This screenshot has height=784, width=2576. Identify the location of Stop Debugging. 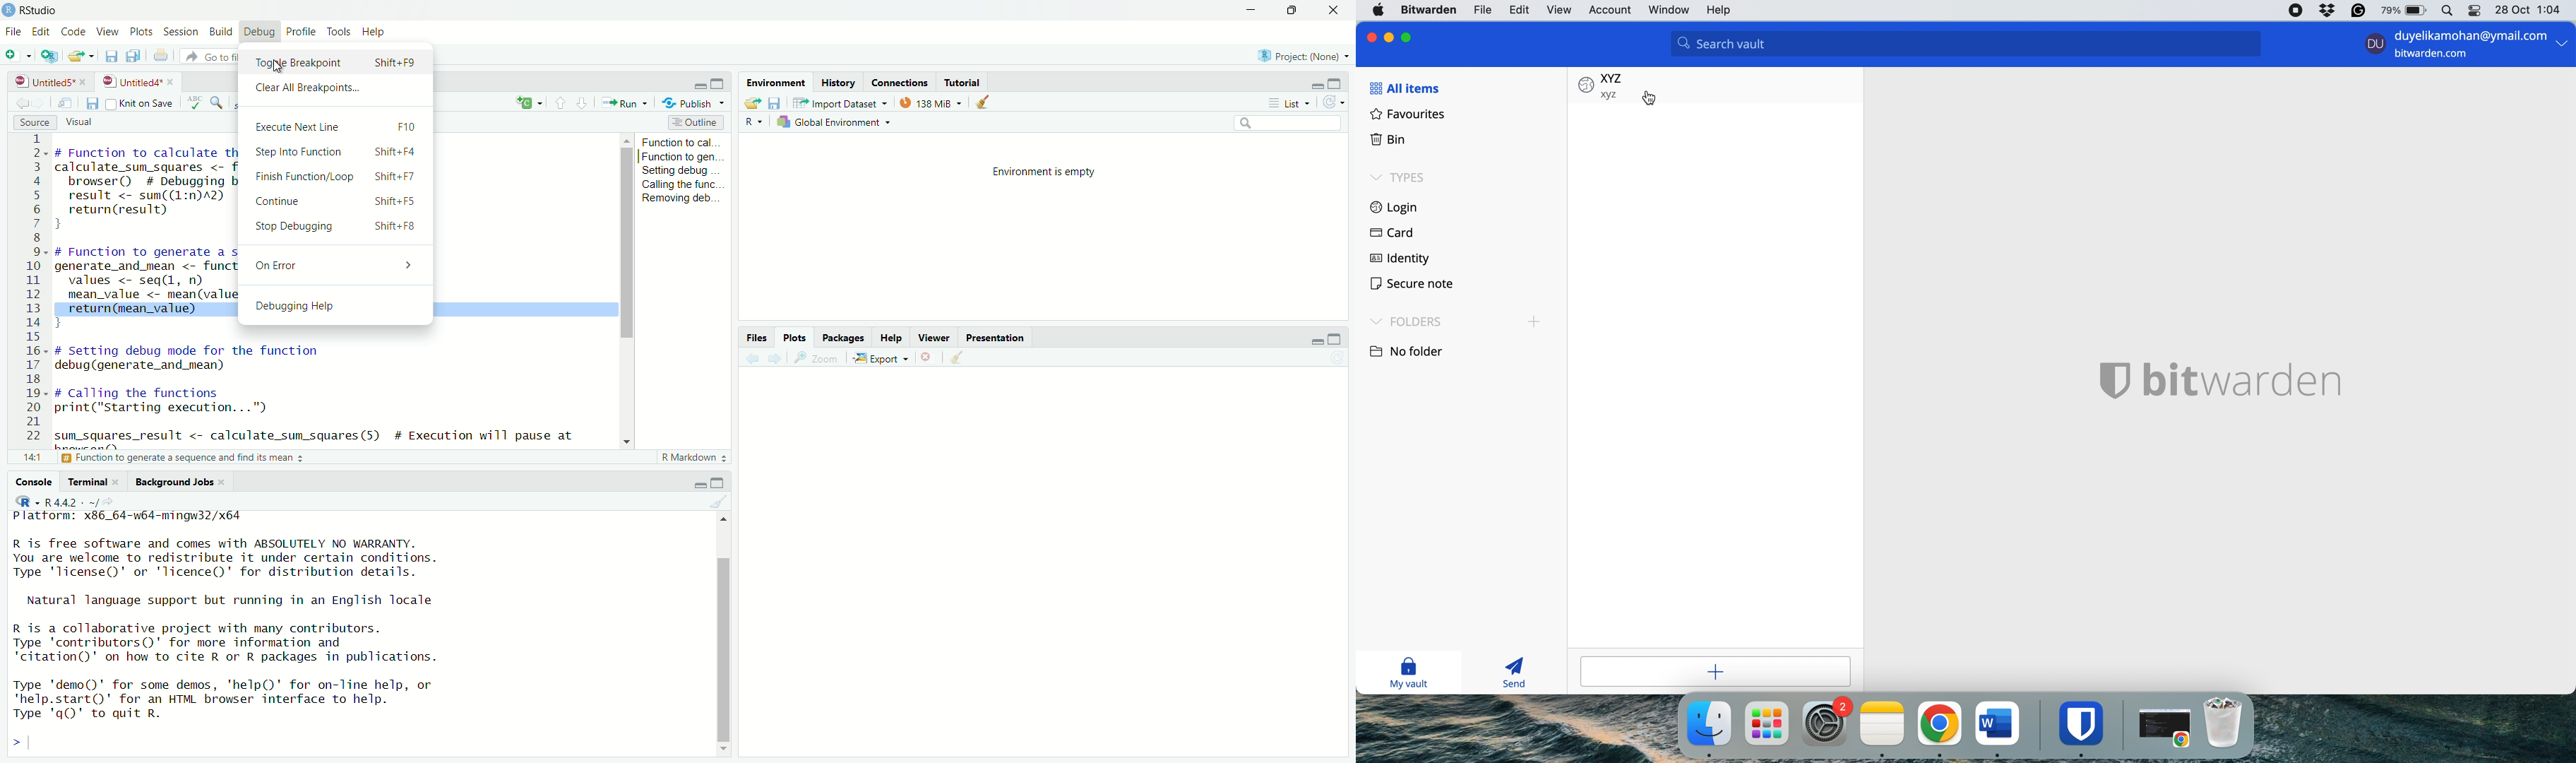
(342, 227).